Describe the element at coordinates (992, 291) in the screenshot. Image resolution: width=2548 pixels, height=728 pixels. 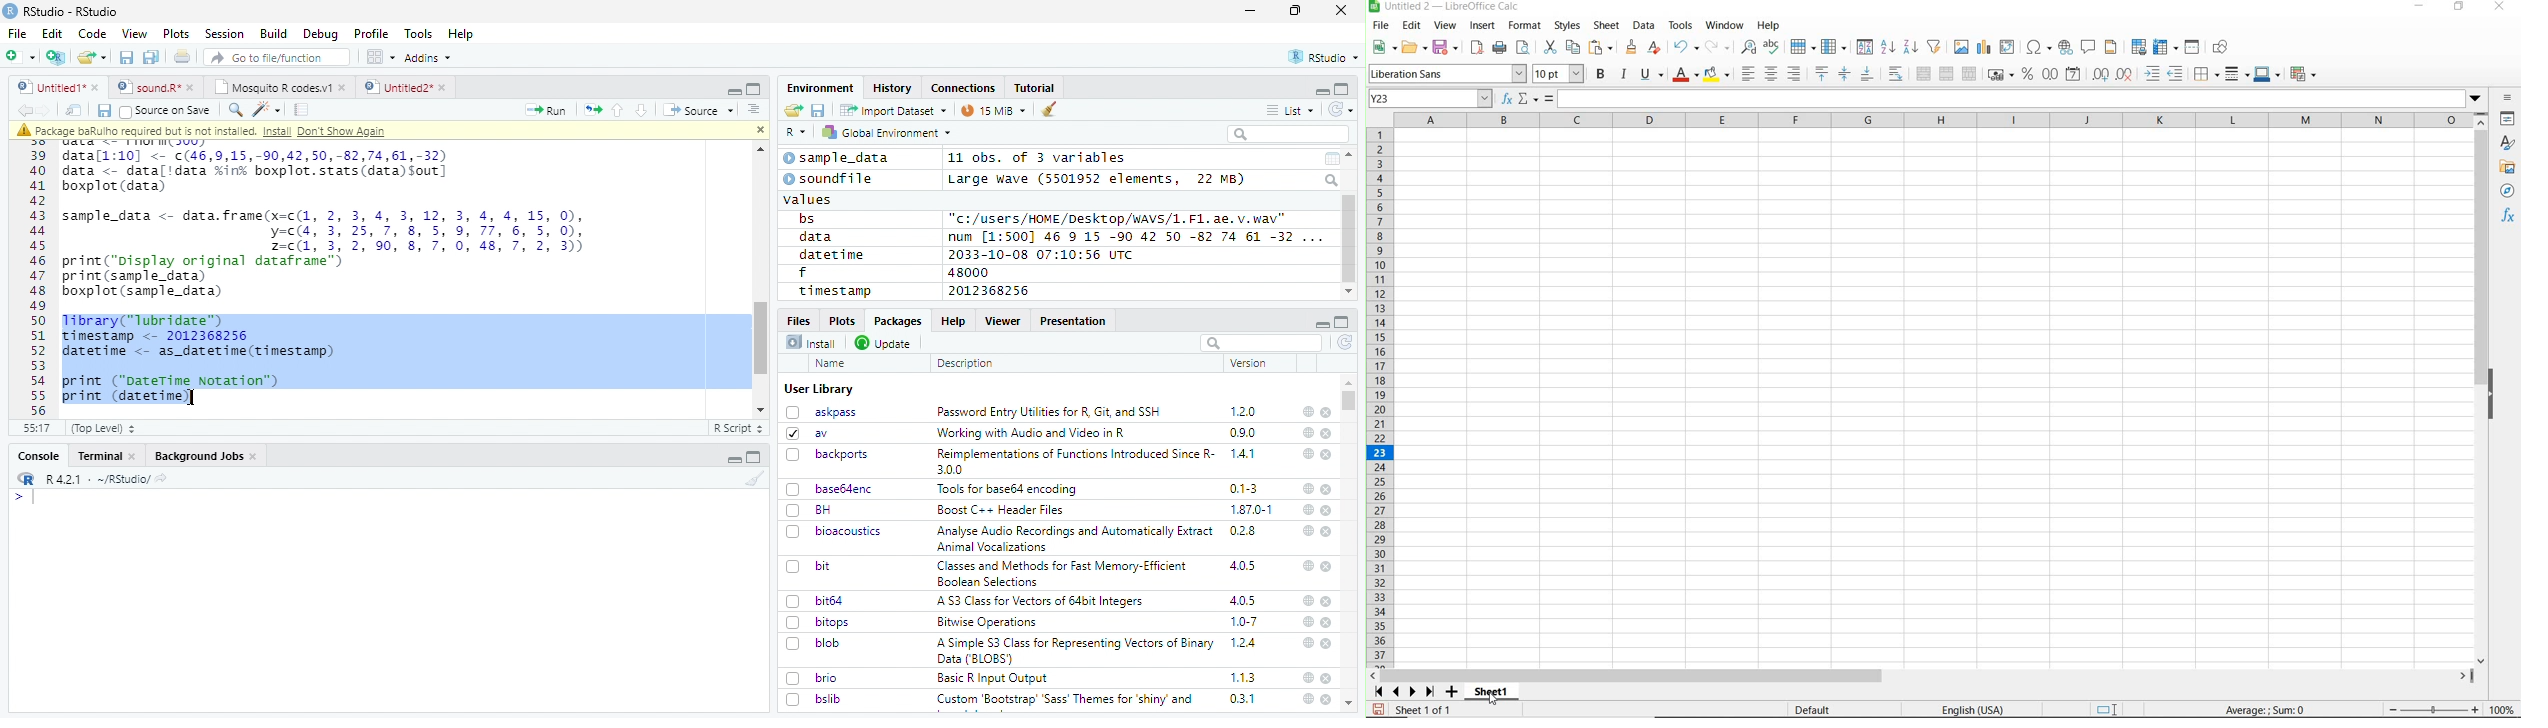
I see `2012368256` at that location.